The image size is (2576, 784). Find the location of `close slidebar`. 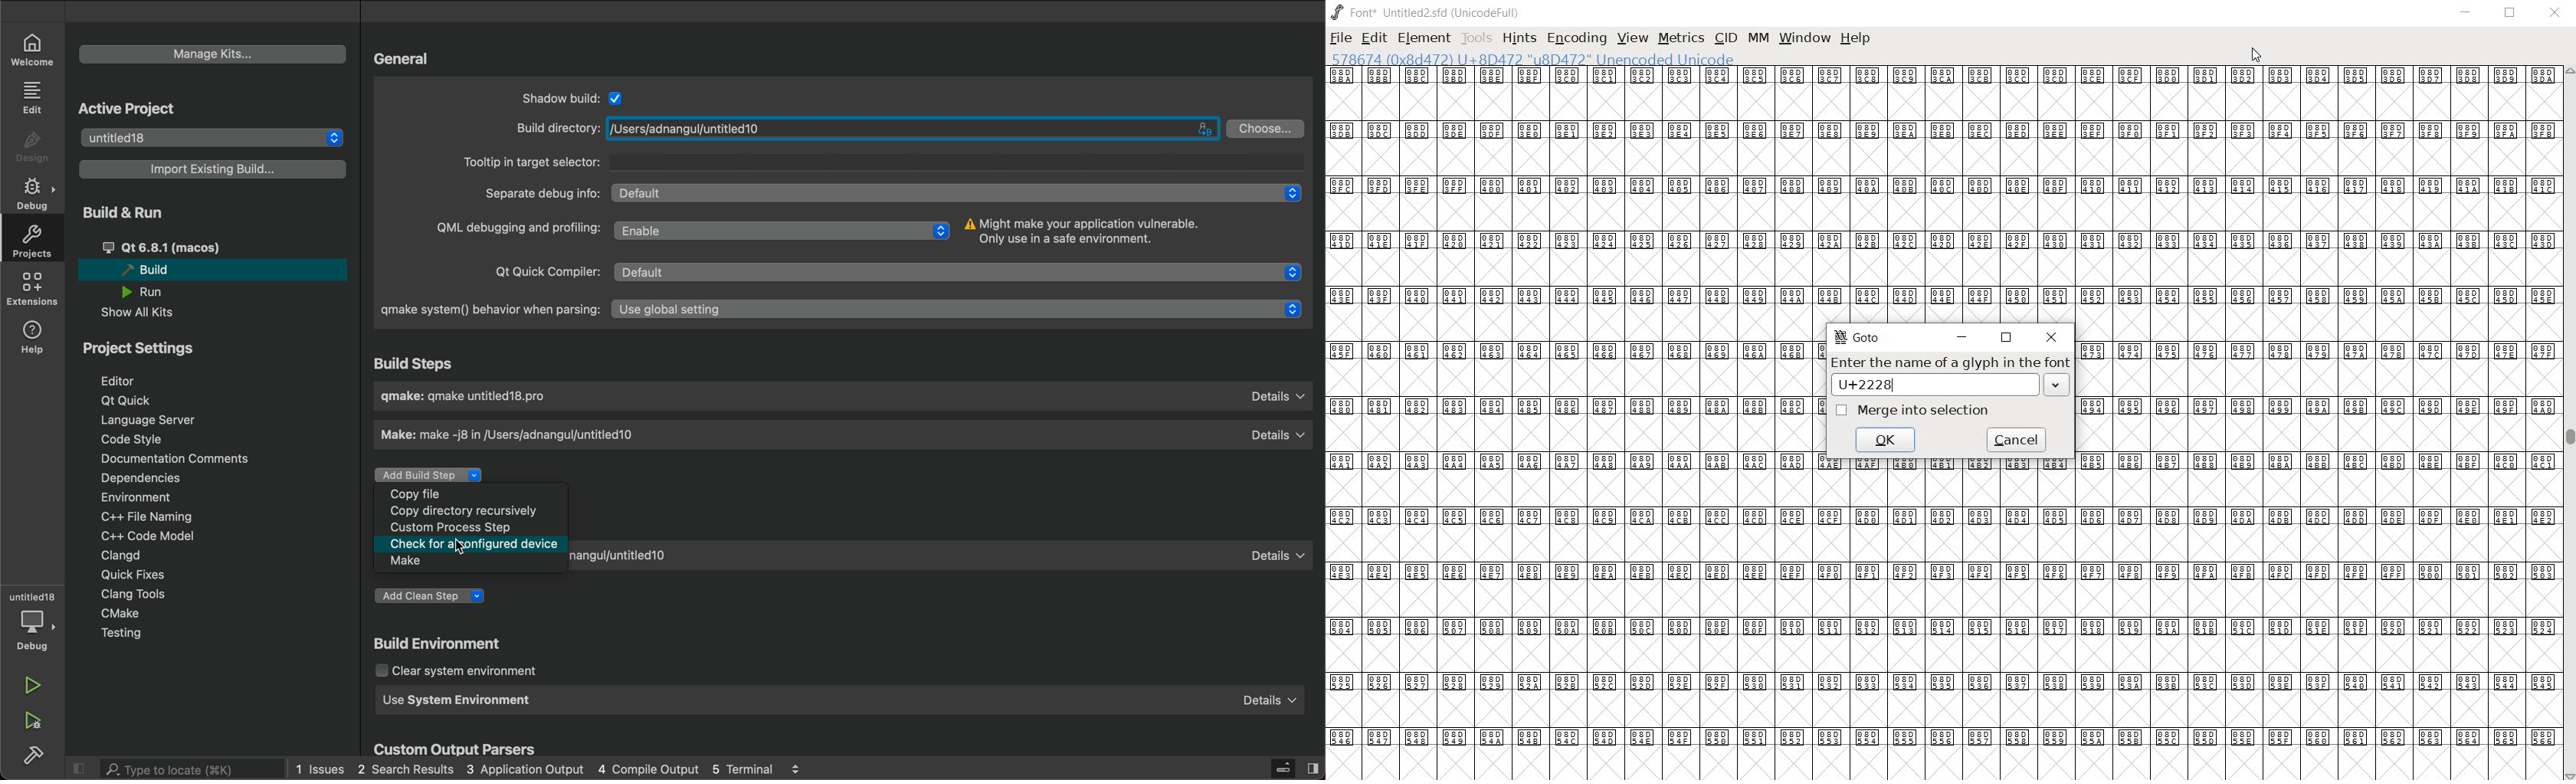

close slidebar is located at coordinates (83, 768).